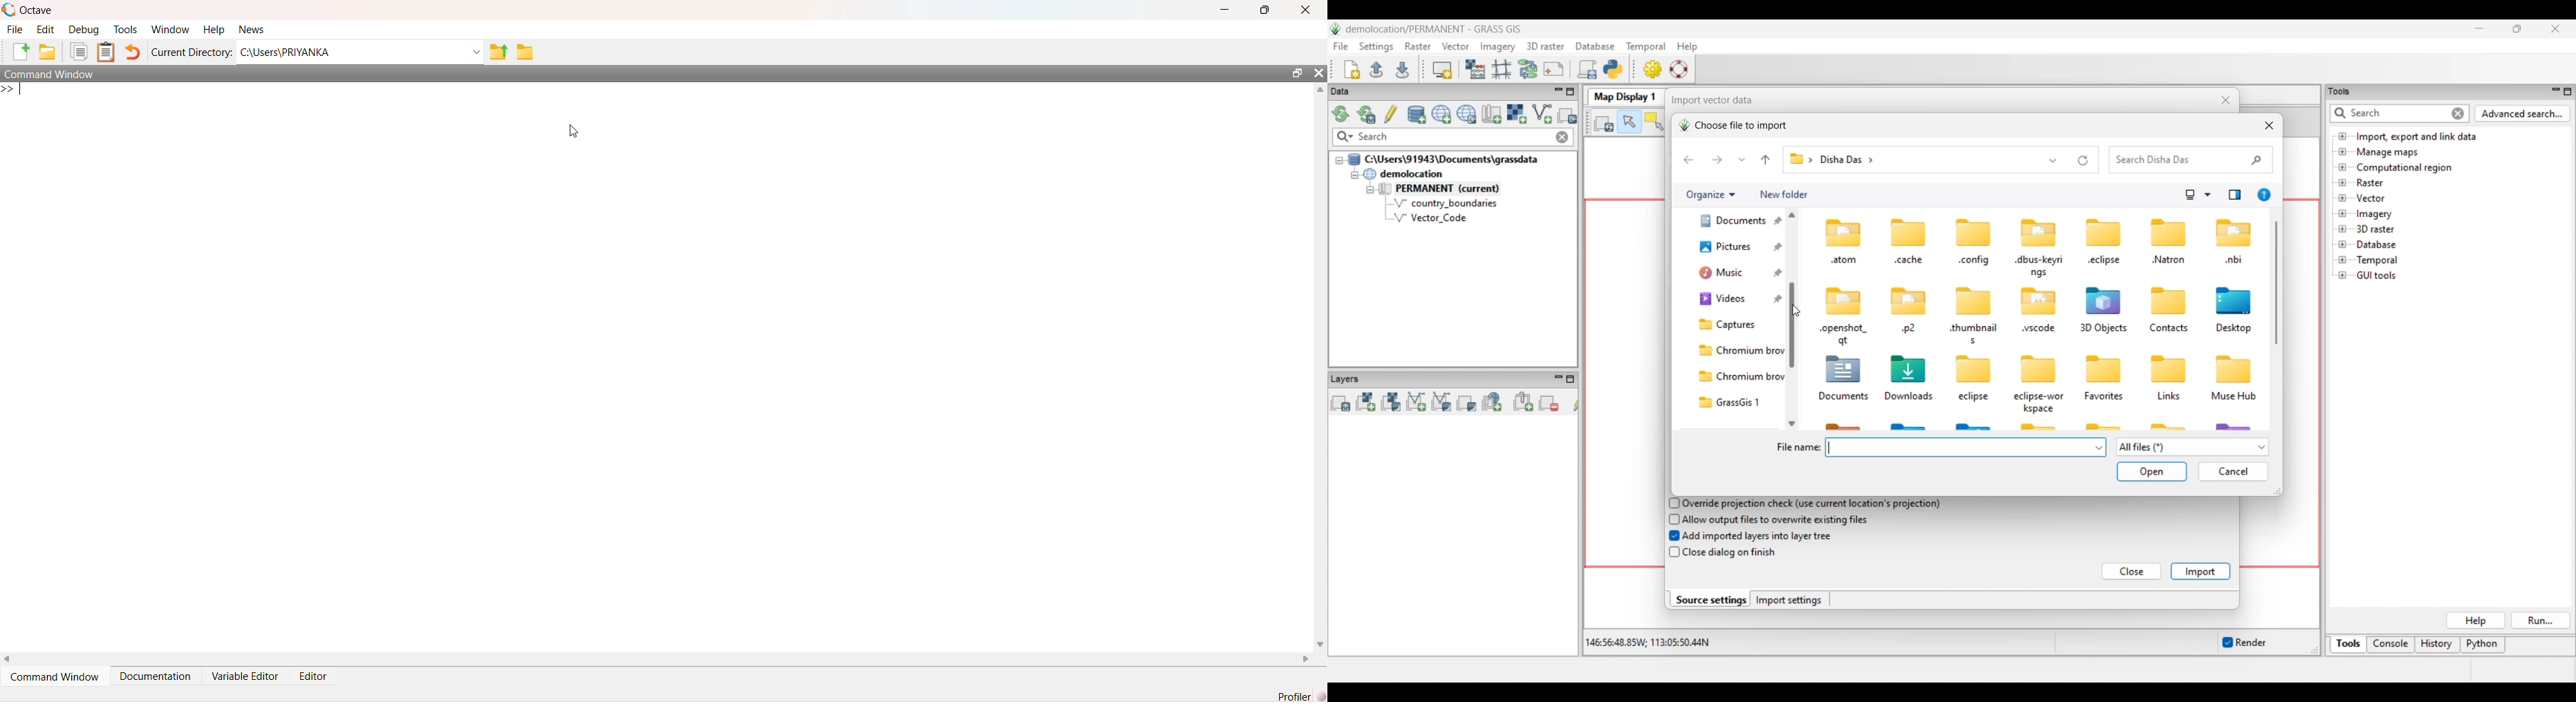 The width and height of the screenshot is (2576, 728). What do you see at coordinates (657, 658) in the screenshot?
I see `horizontal scroll bar` at bounding box center [657, 658].